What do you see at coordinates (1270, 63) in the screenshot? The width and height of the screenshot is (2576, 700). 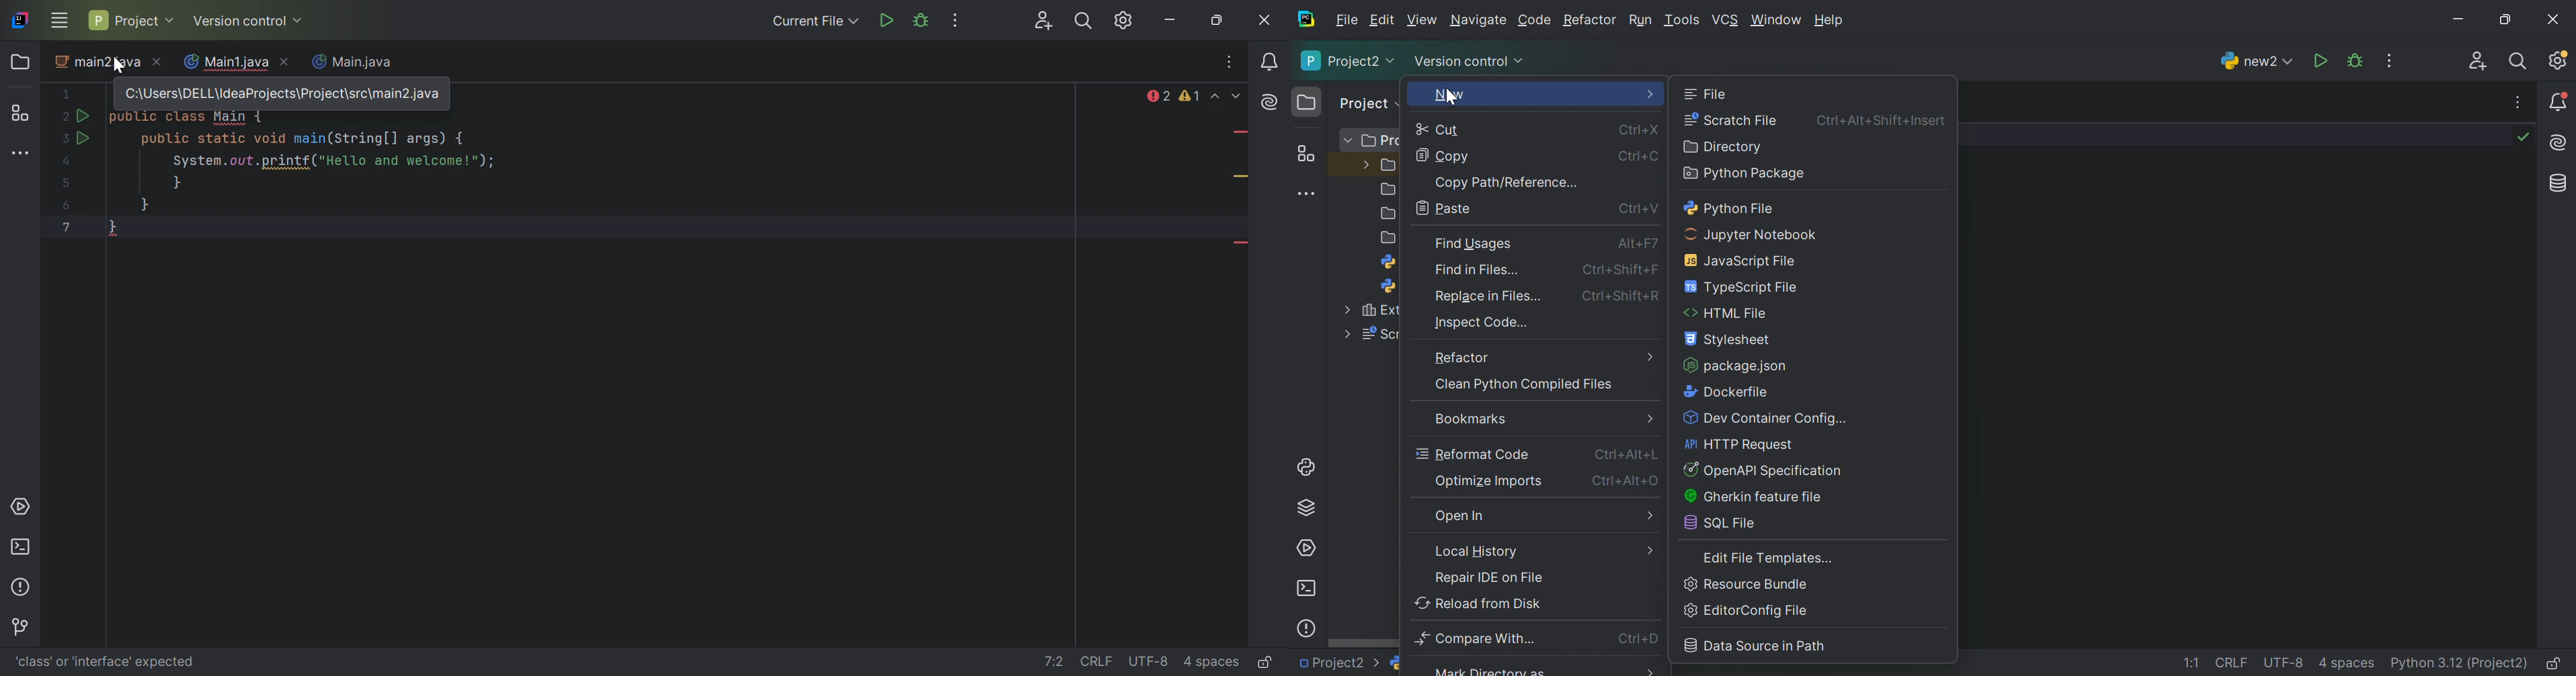 I see `Notifications` at bounding box center [1270, 63].